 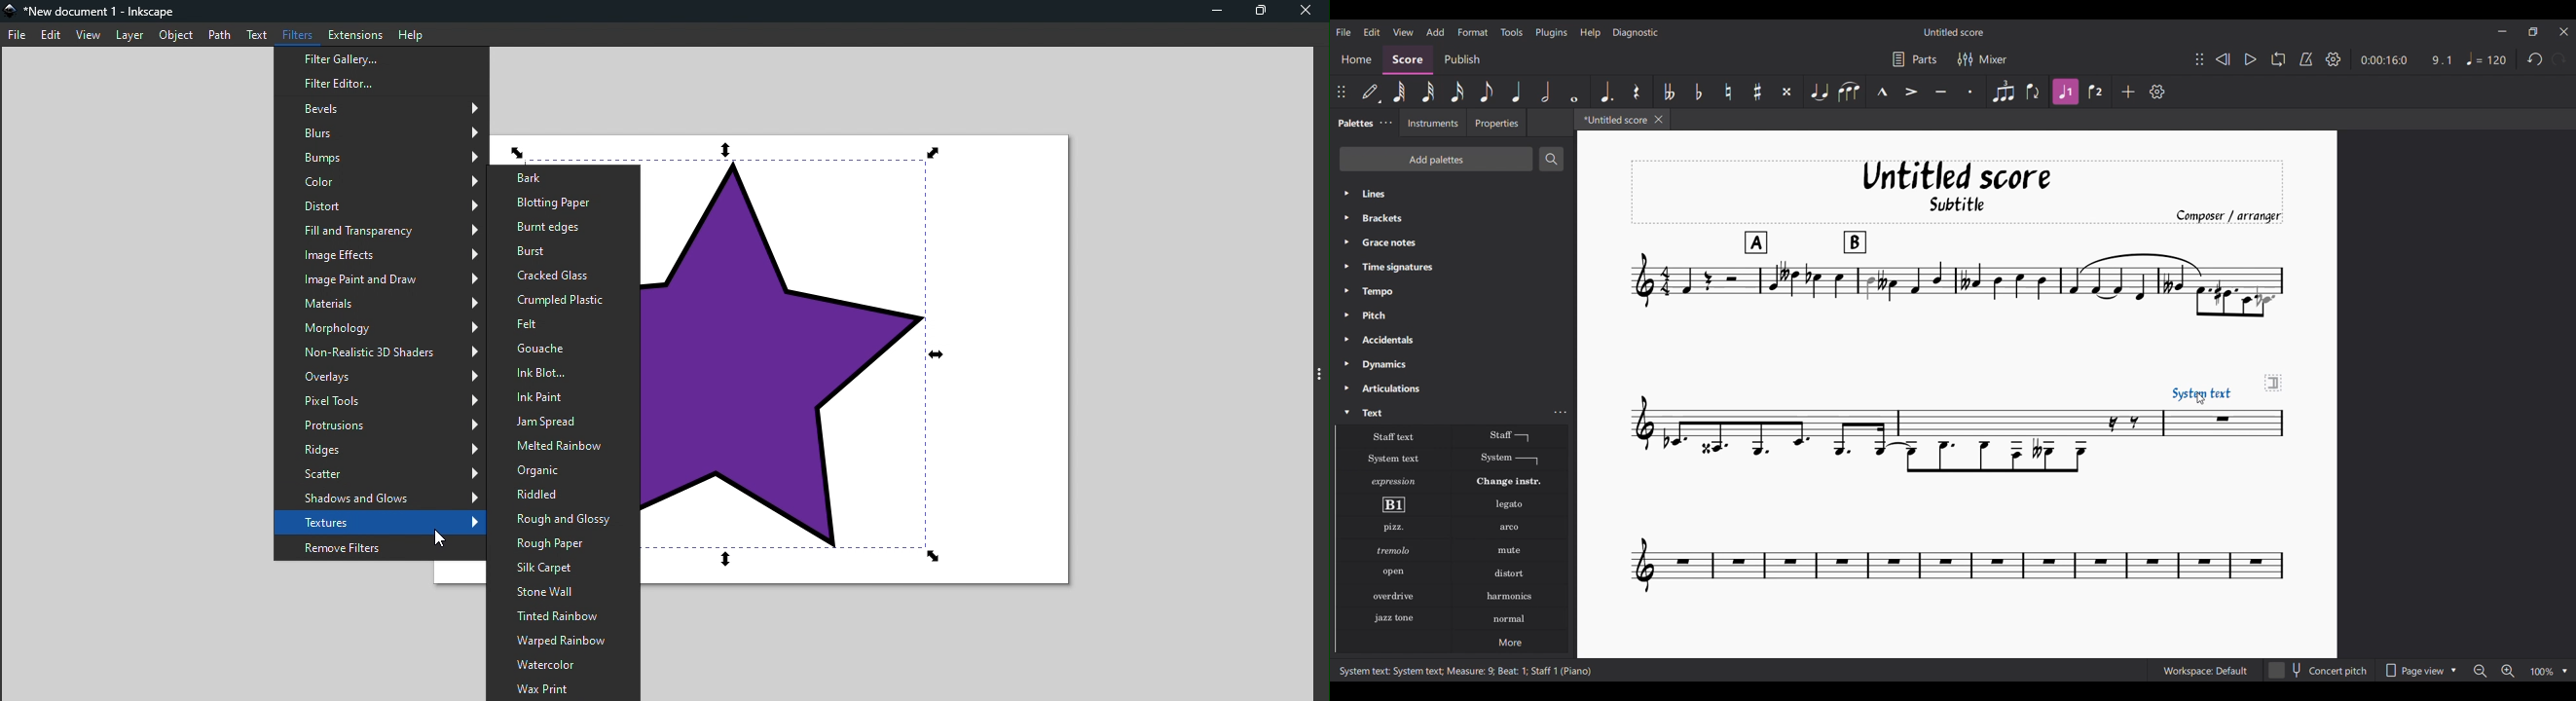 What do you see at coordinates (1882, 92) in the screenshot?
I see `Marcato` at bounding box center [1882, 92].